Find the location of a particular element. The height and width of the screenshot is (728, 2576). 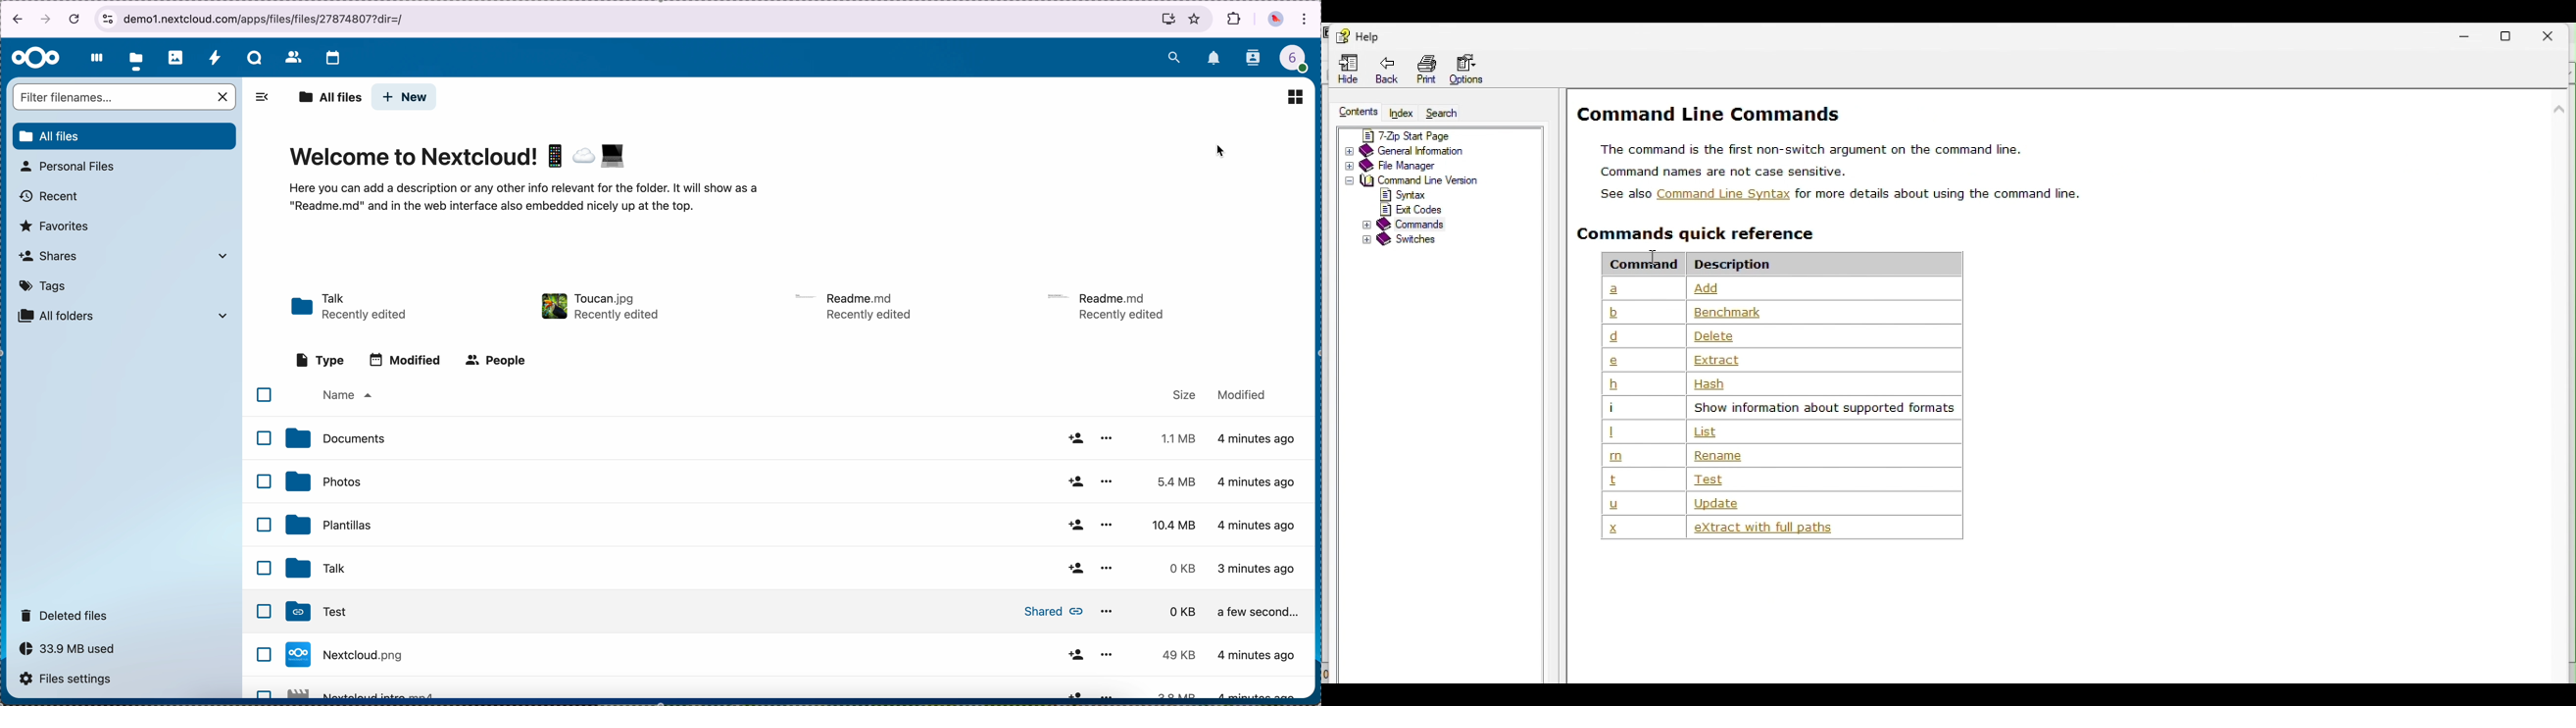

documents is located at coordinates (334, 438).